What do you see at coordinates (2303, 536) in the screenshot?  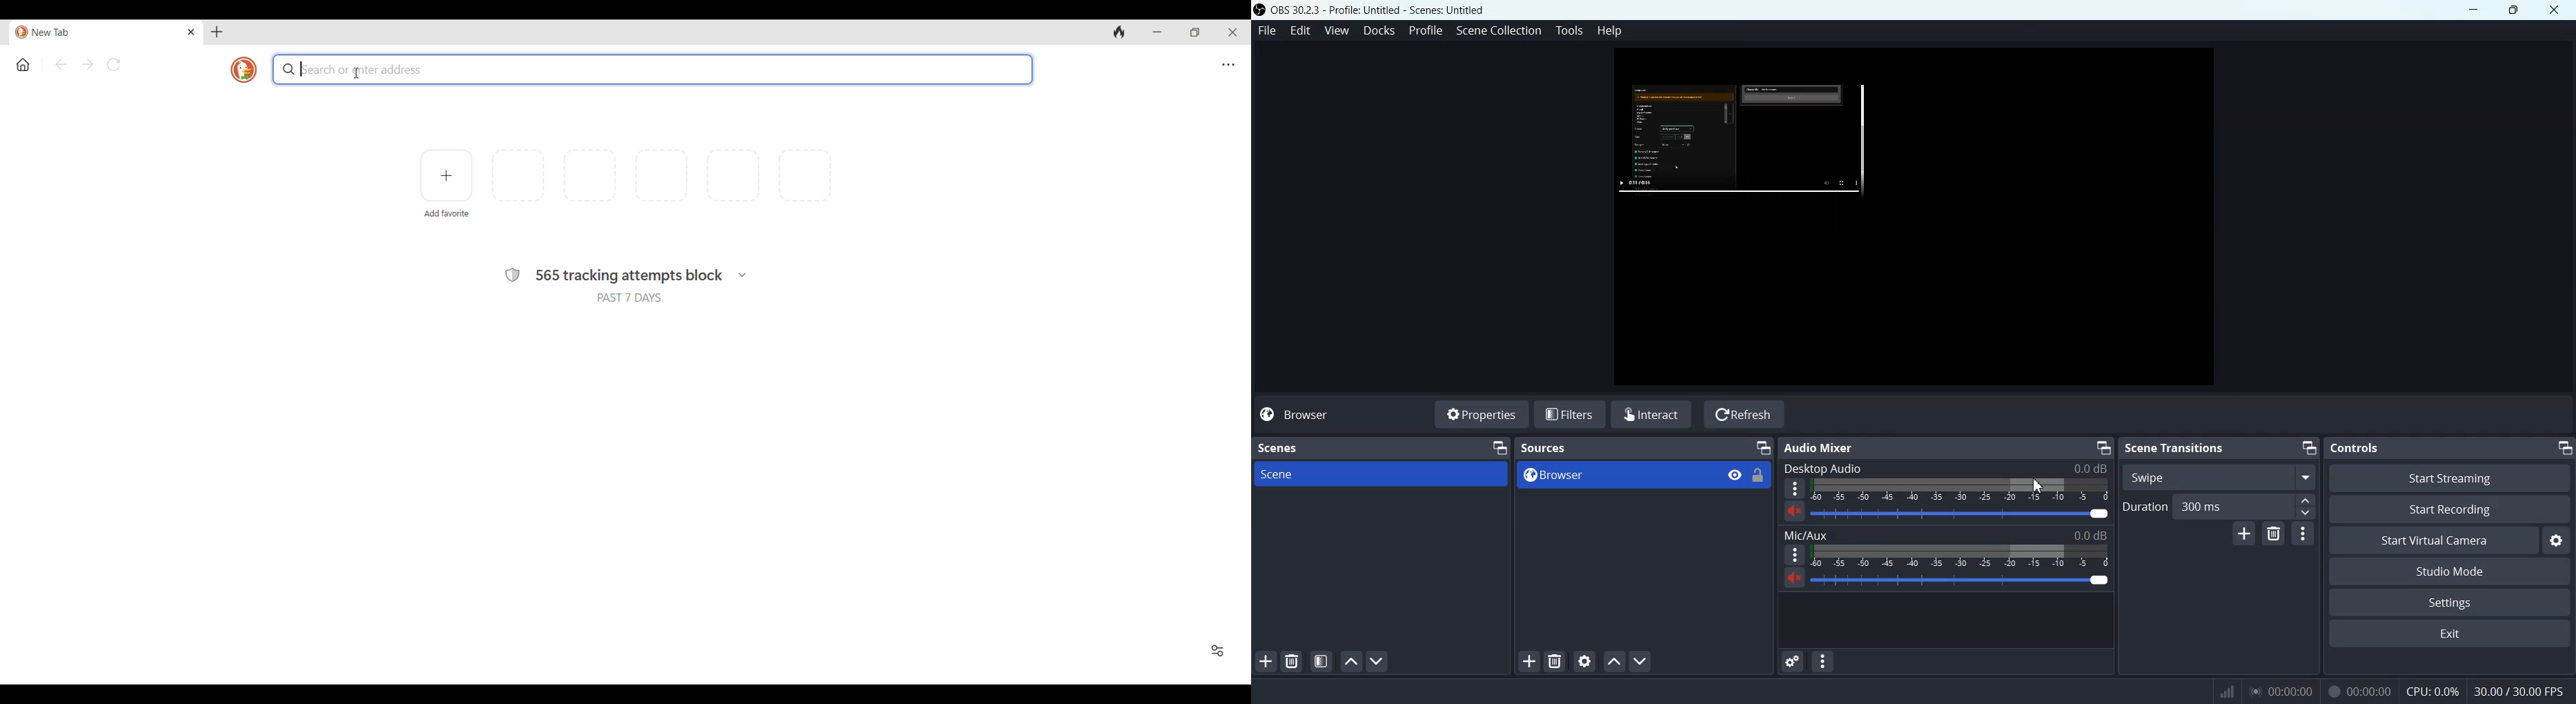 I see `Transition properties` at bounding box center [2303, 536].